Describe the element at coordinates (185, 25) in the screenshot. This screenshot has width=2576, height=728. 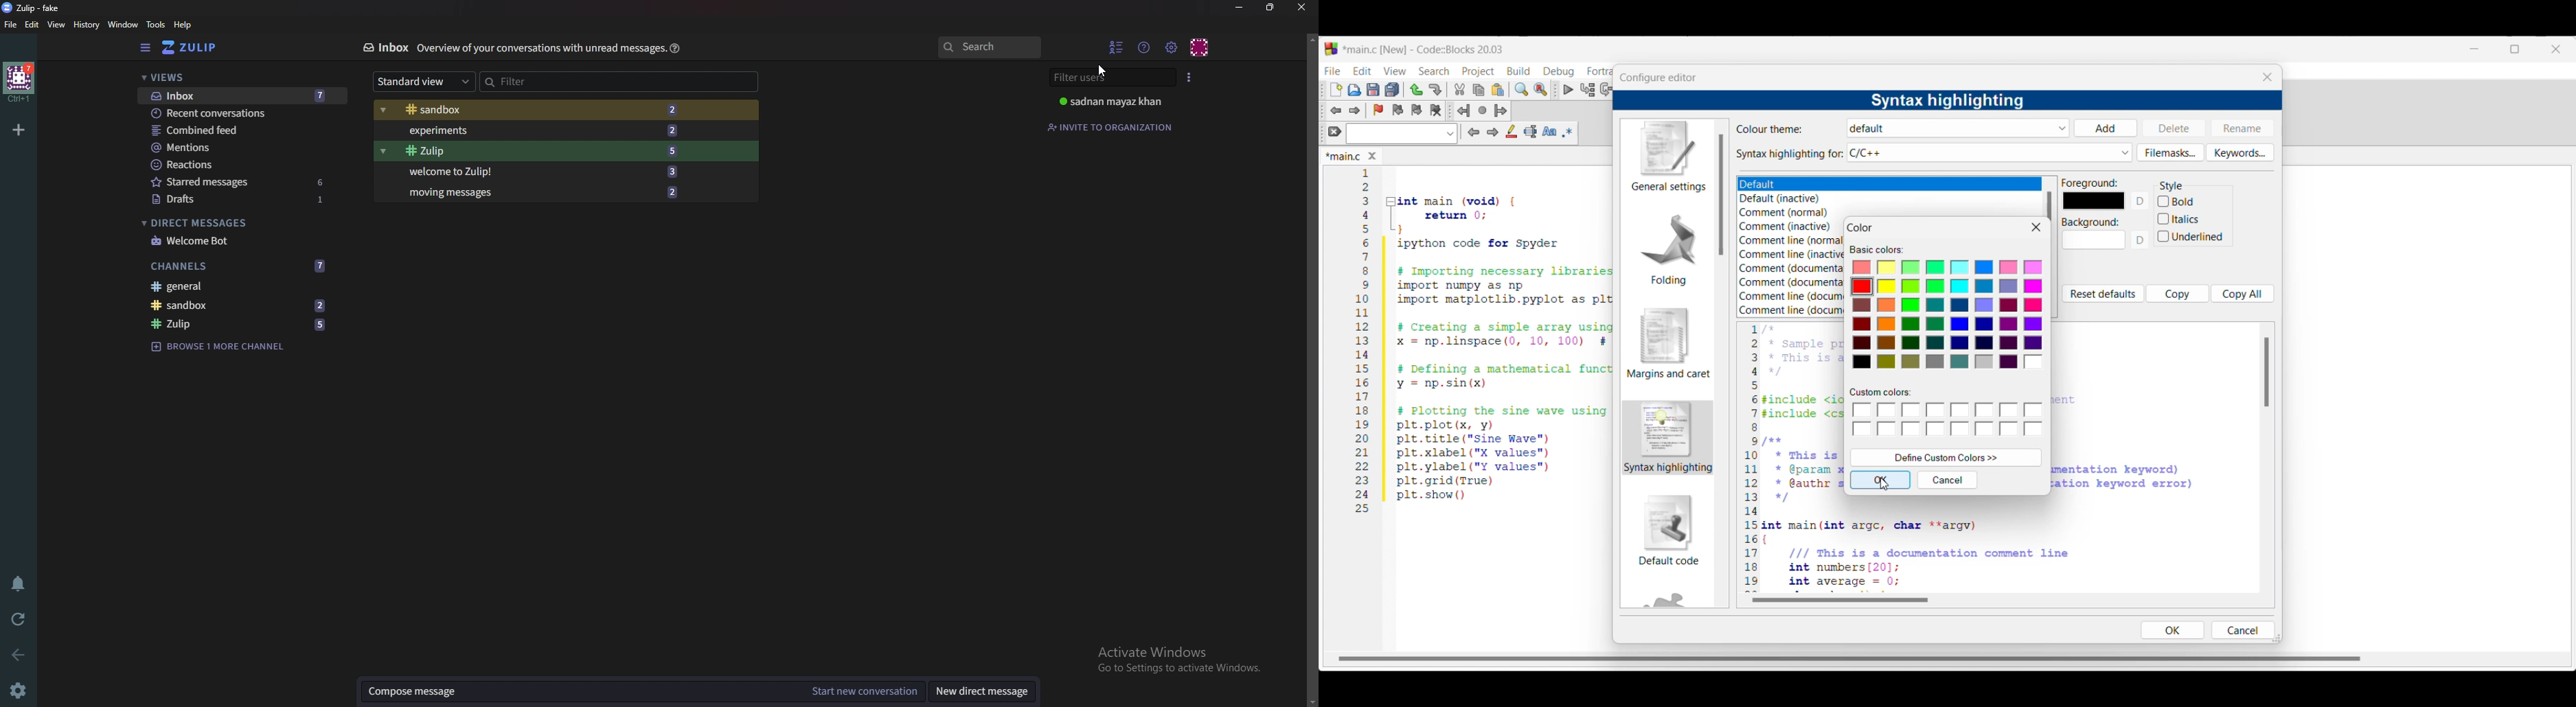
I see `help` at that location.